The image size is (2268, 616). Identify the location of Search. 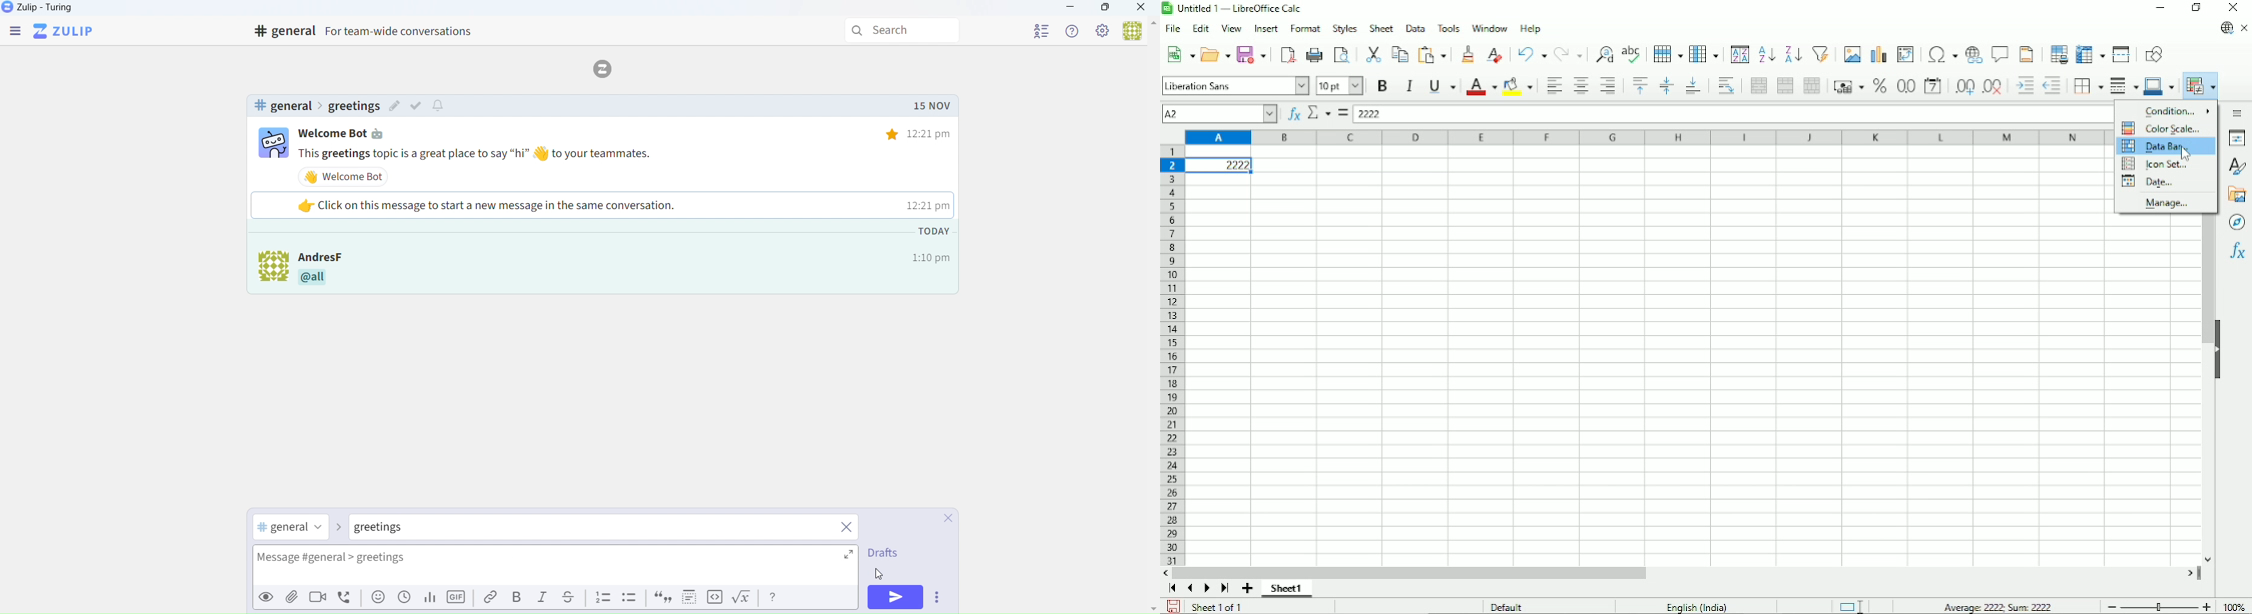
(905, 31).